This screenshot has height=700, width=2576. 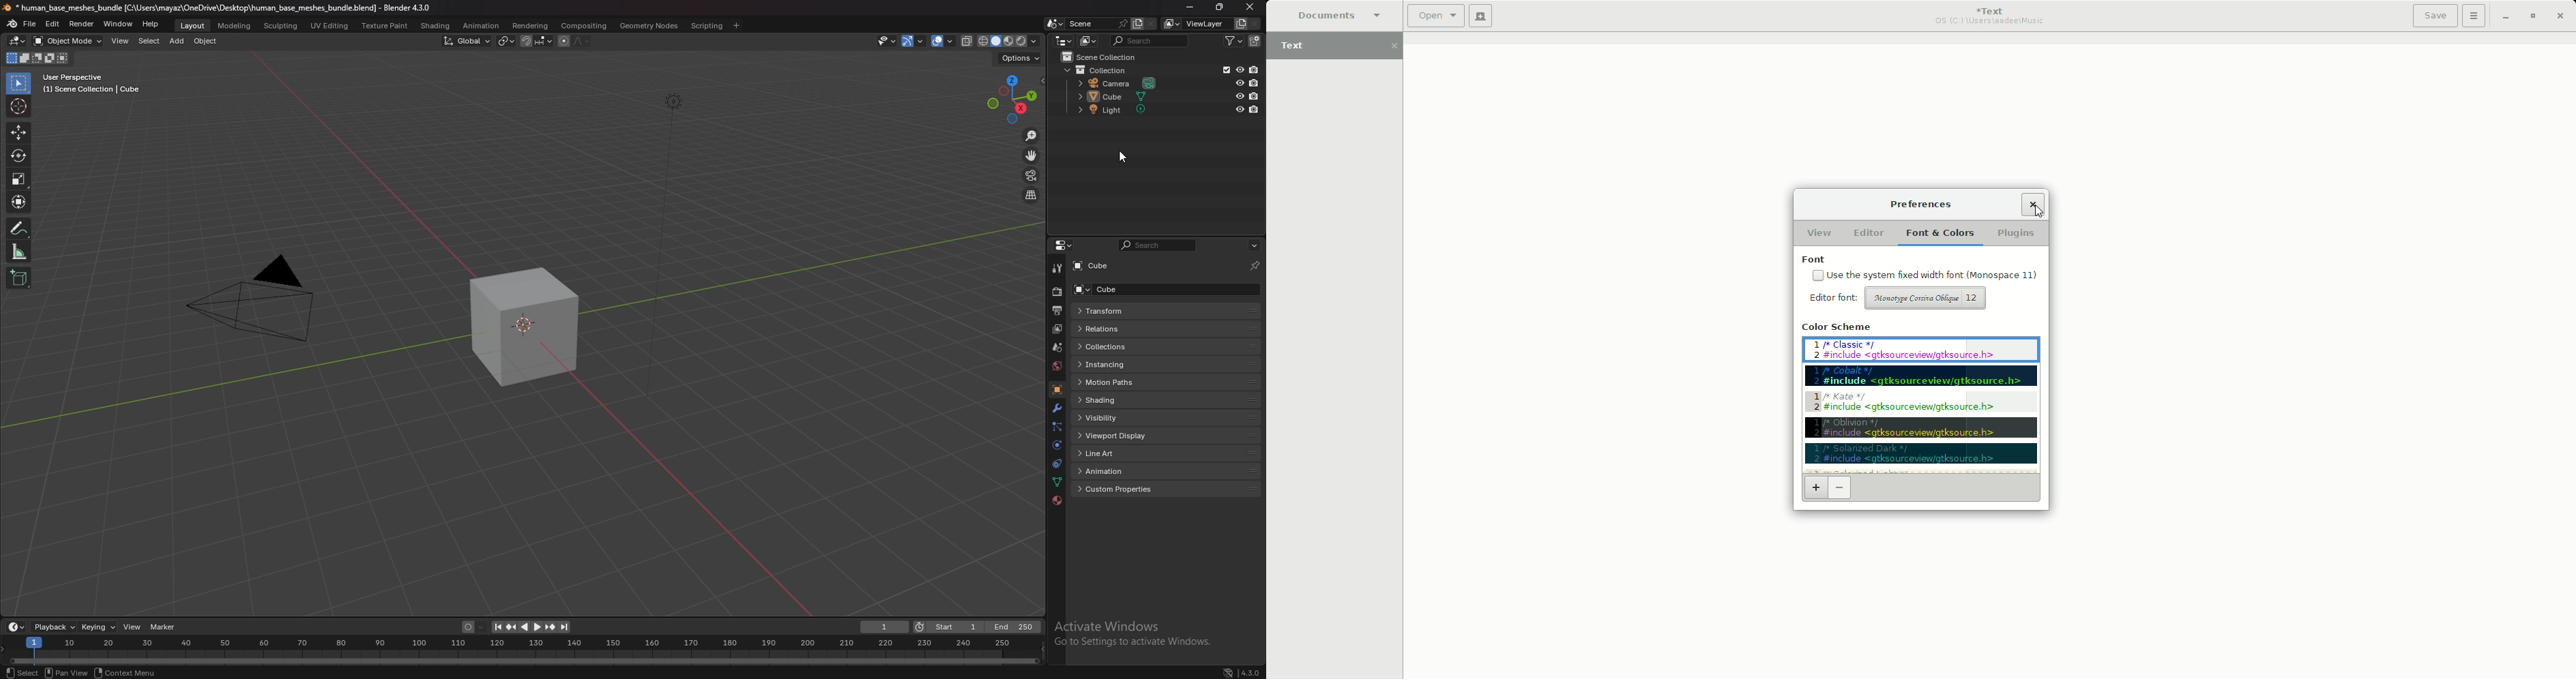 What do you see at coordinates (1084, 23) in the screenshot?
I see `scene` at bounding box center [1084, 23].